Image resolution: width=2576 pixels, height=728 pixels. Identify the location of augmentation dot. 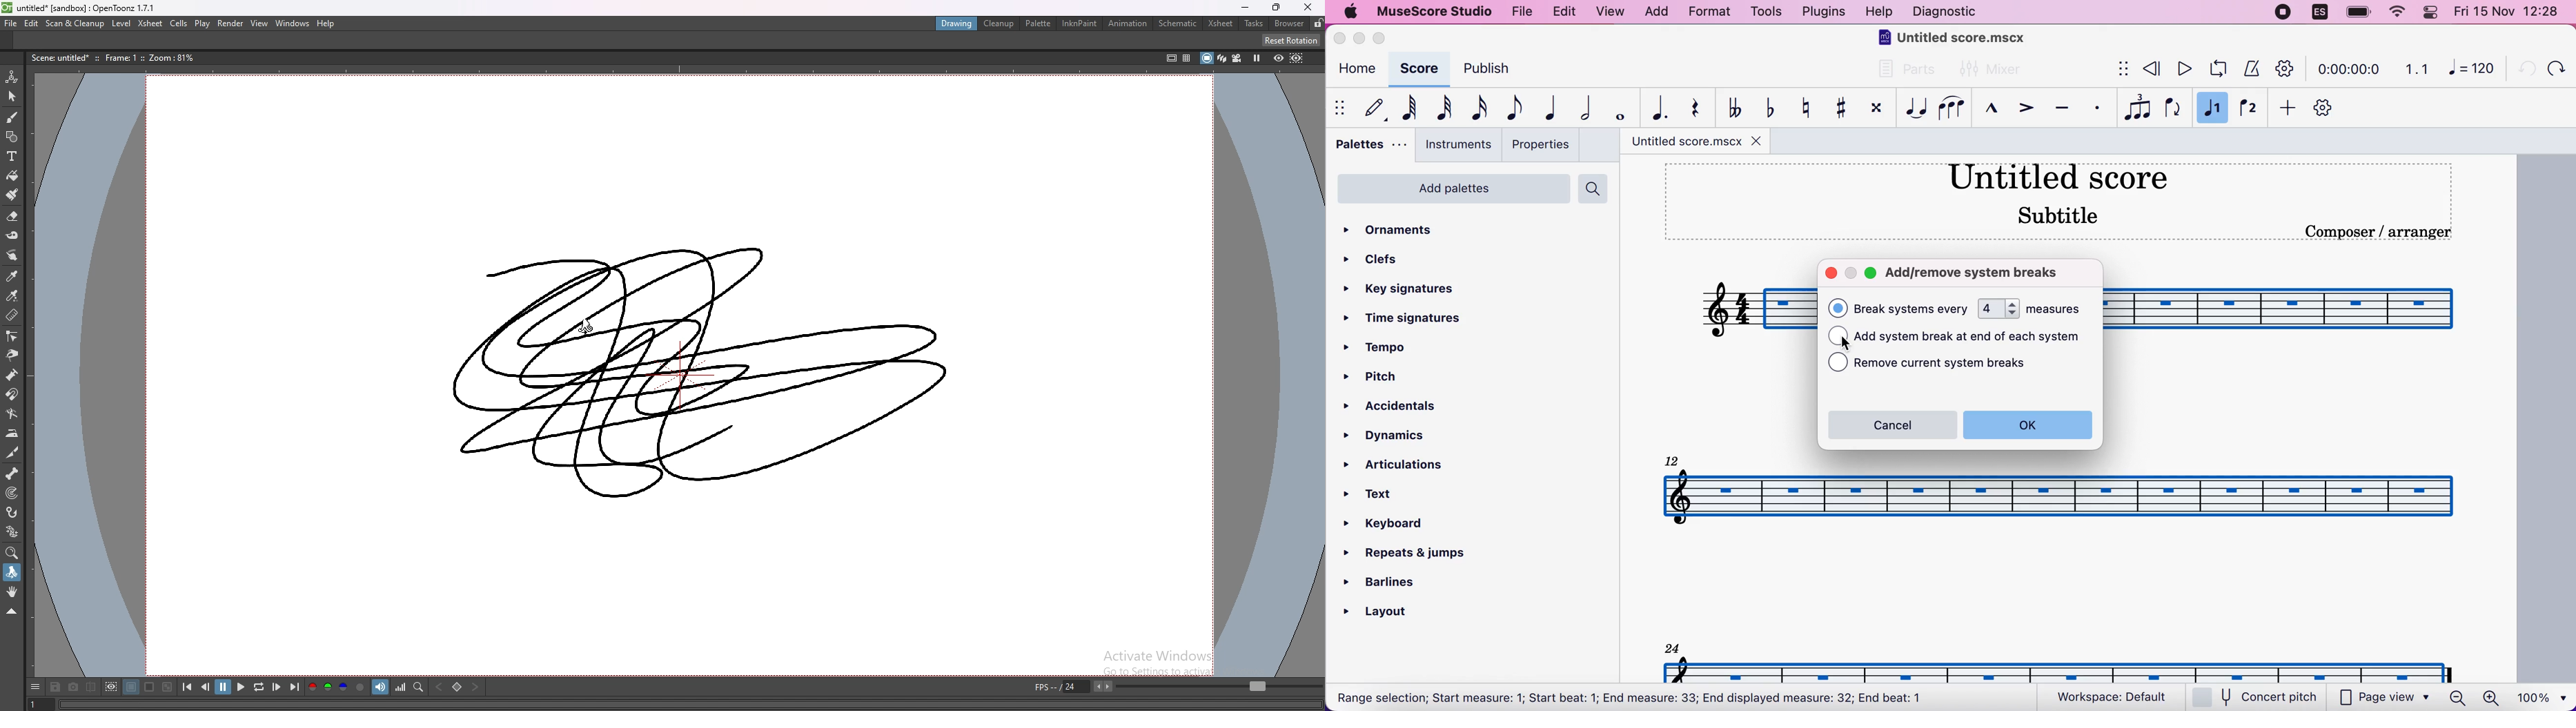
(1654, 109).